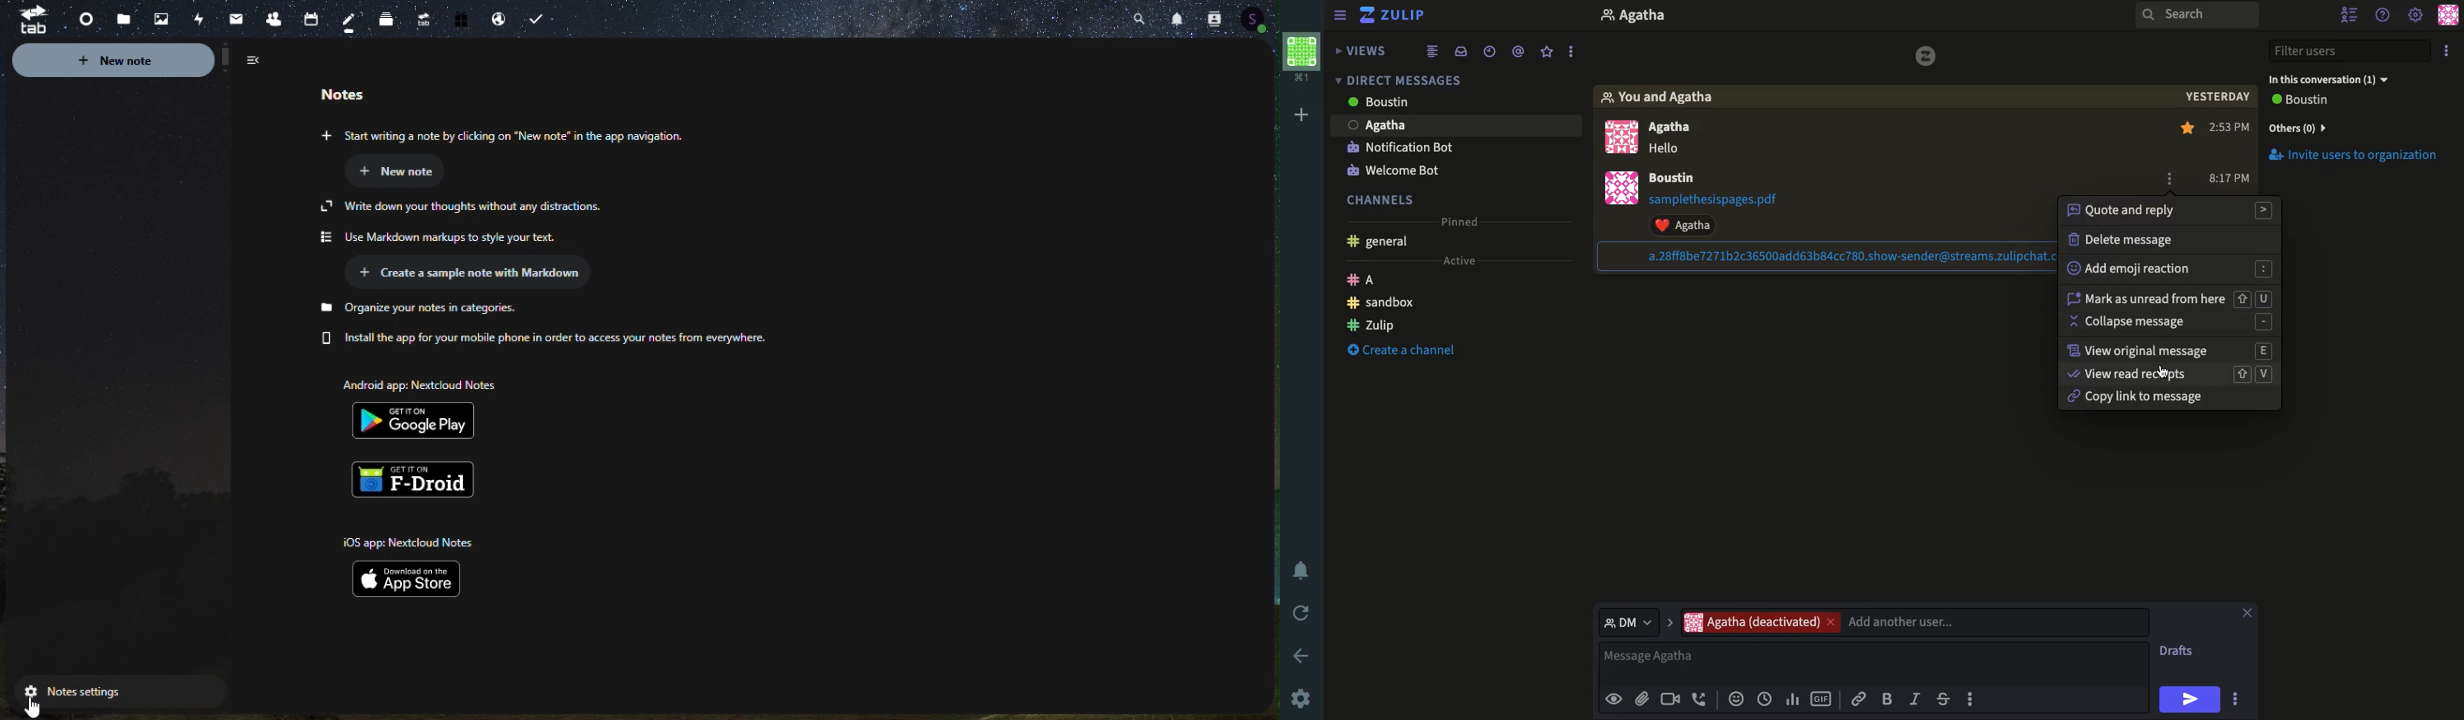 This screenshot has width=2464, height=728. Describe the element at coordinates (2168, 320) in the screenshot. I see `Collapse message` at that location.